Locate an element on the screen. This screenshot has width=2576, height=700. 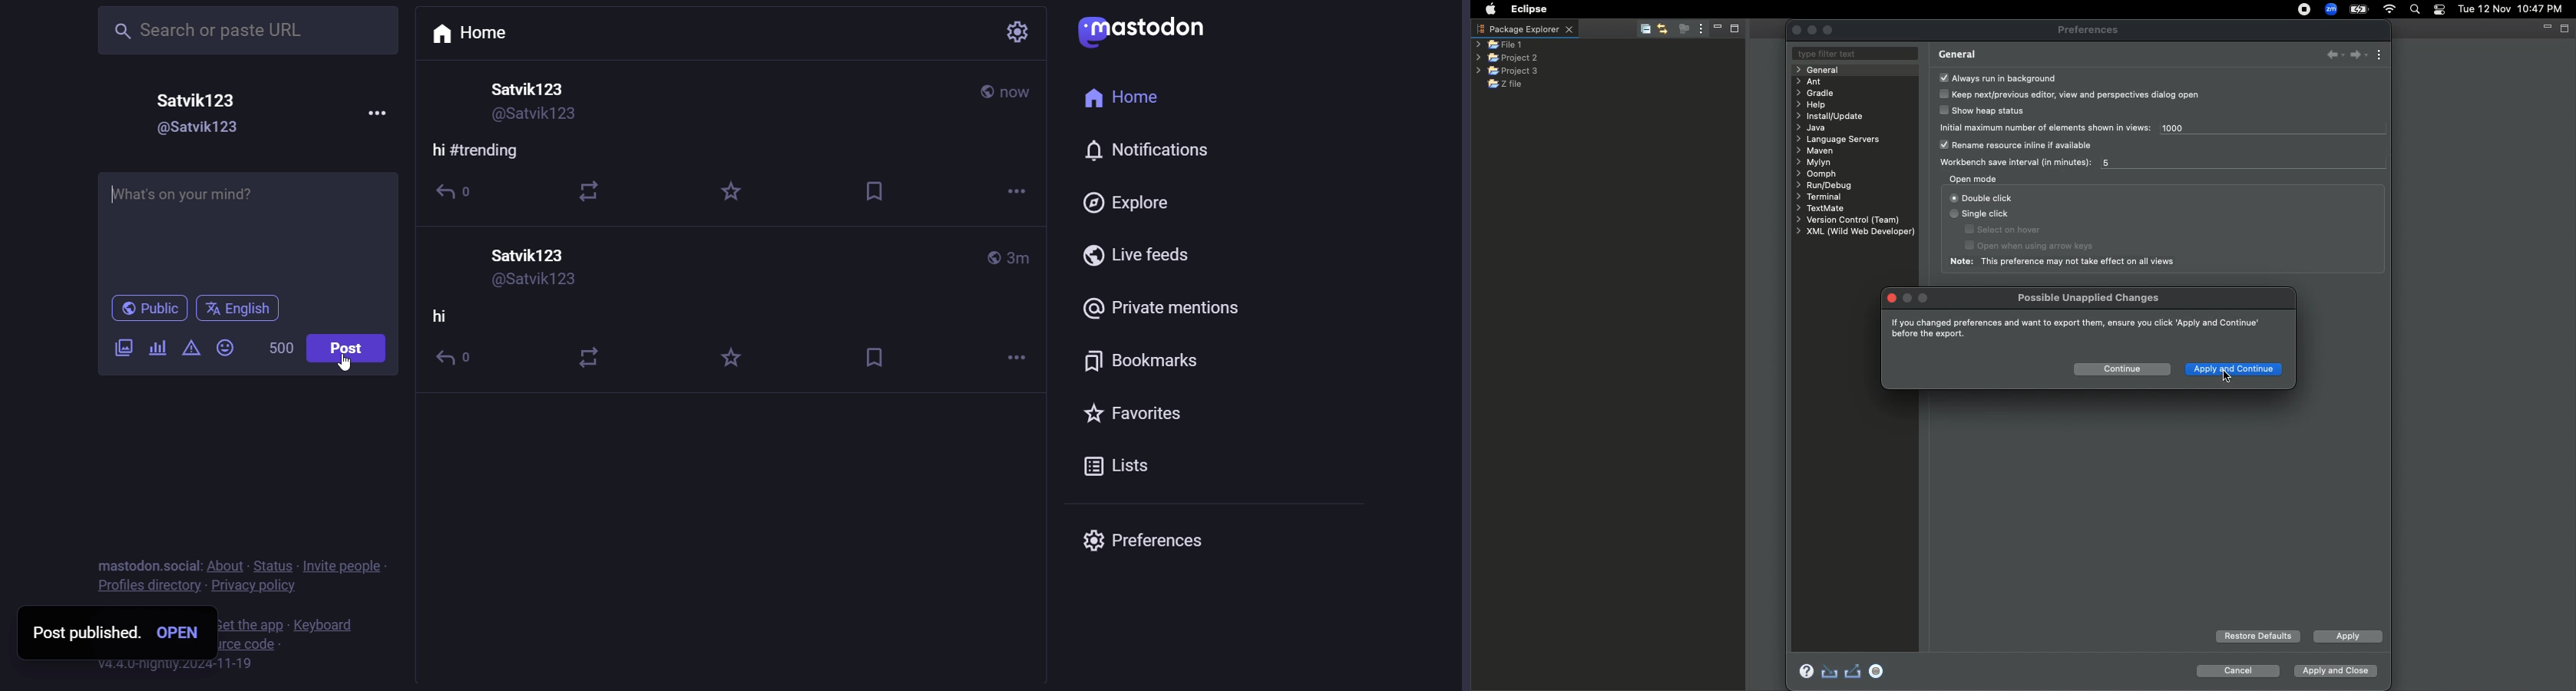
user is located at coordinates (533, 88).